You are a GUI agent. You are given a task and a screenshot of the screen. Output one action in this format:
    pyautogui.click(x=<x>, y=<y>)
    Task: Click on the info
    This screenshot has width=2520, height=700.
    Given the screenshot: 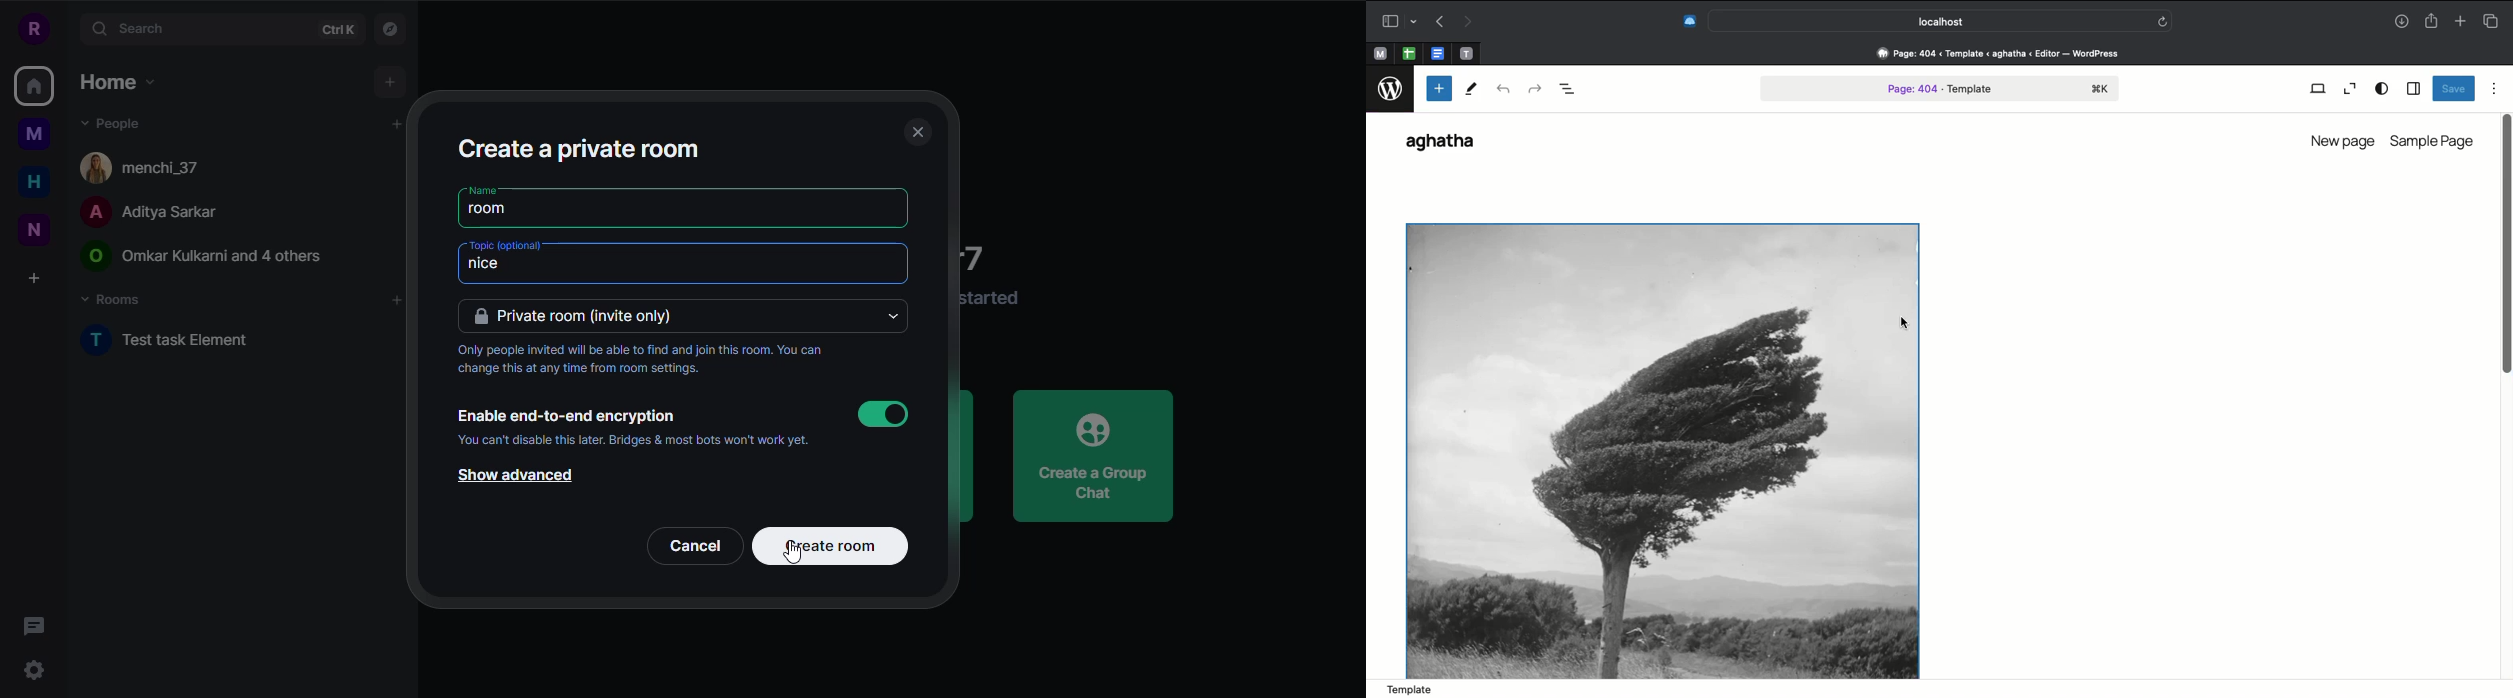 What is the action you would take?
    pyautogui.click(x=993, y=298)
    